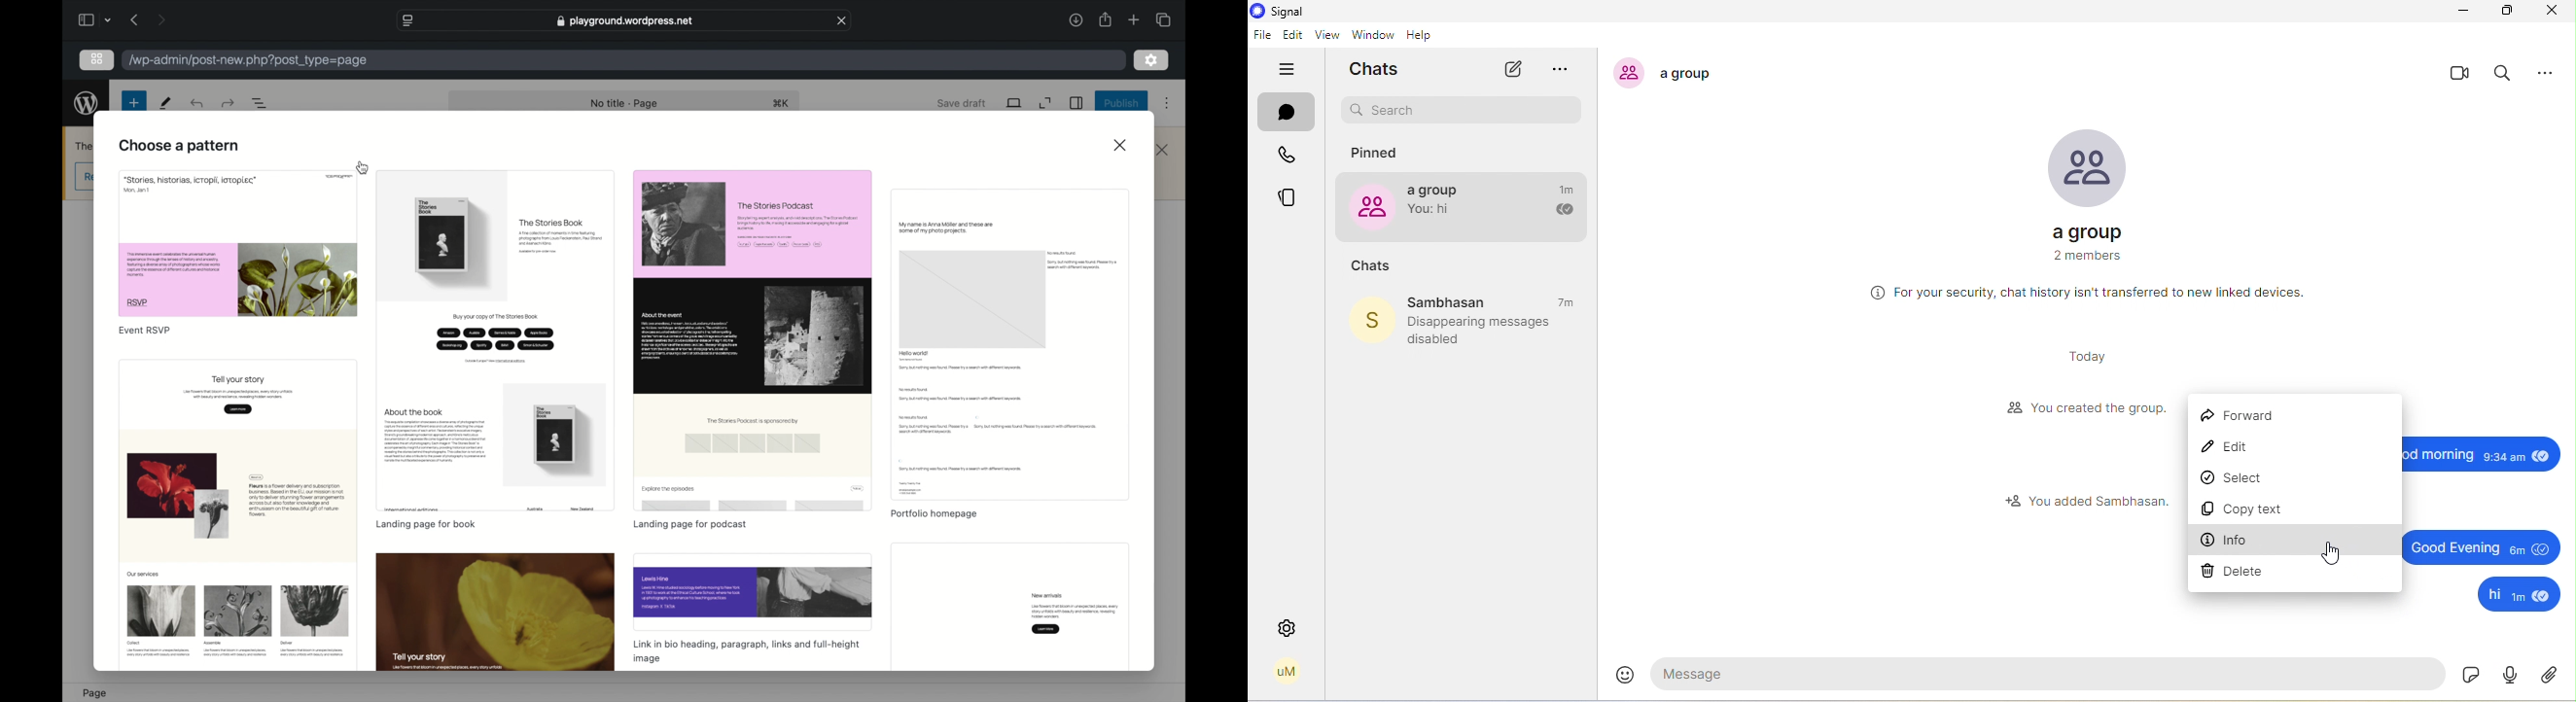 This screenshot has width=2576, height=728. What do you see at coordinates (1563, 211) in the screenshot?
I see `message read/unread/delivery status` at bounding box center [1563, 211].